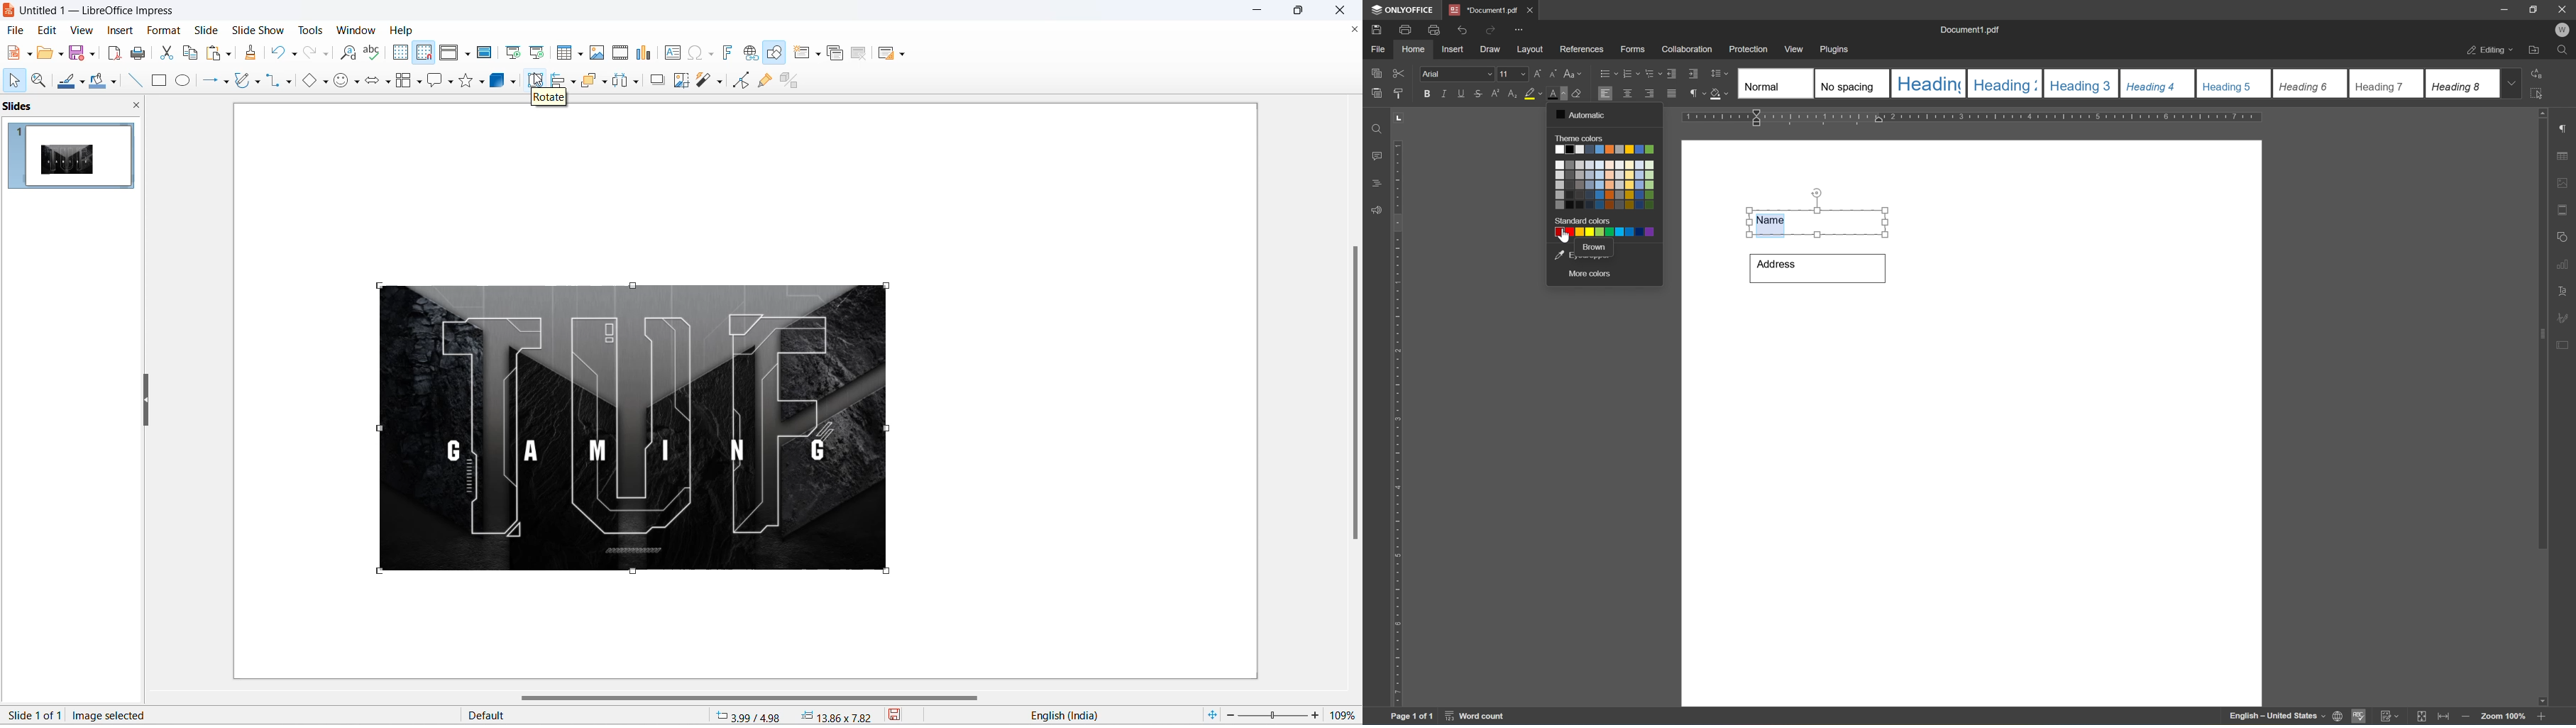 The width and height of the screenshot is (2576, 728). I want to click on colors, so click(1605, 234).